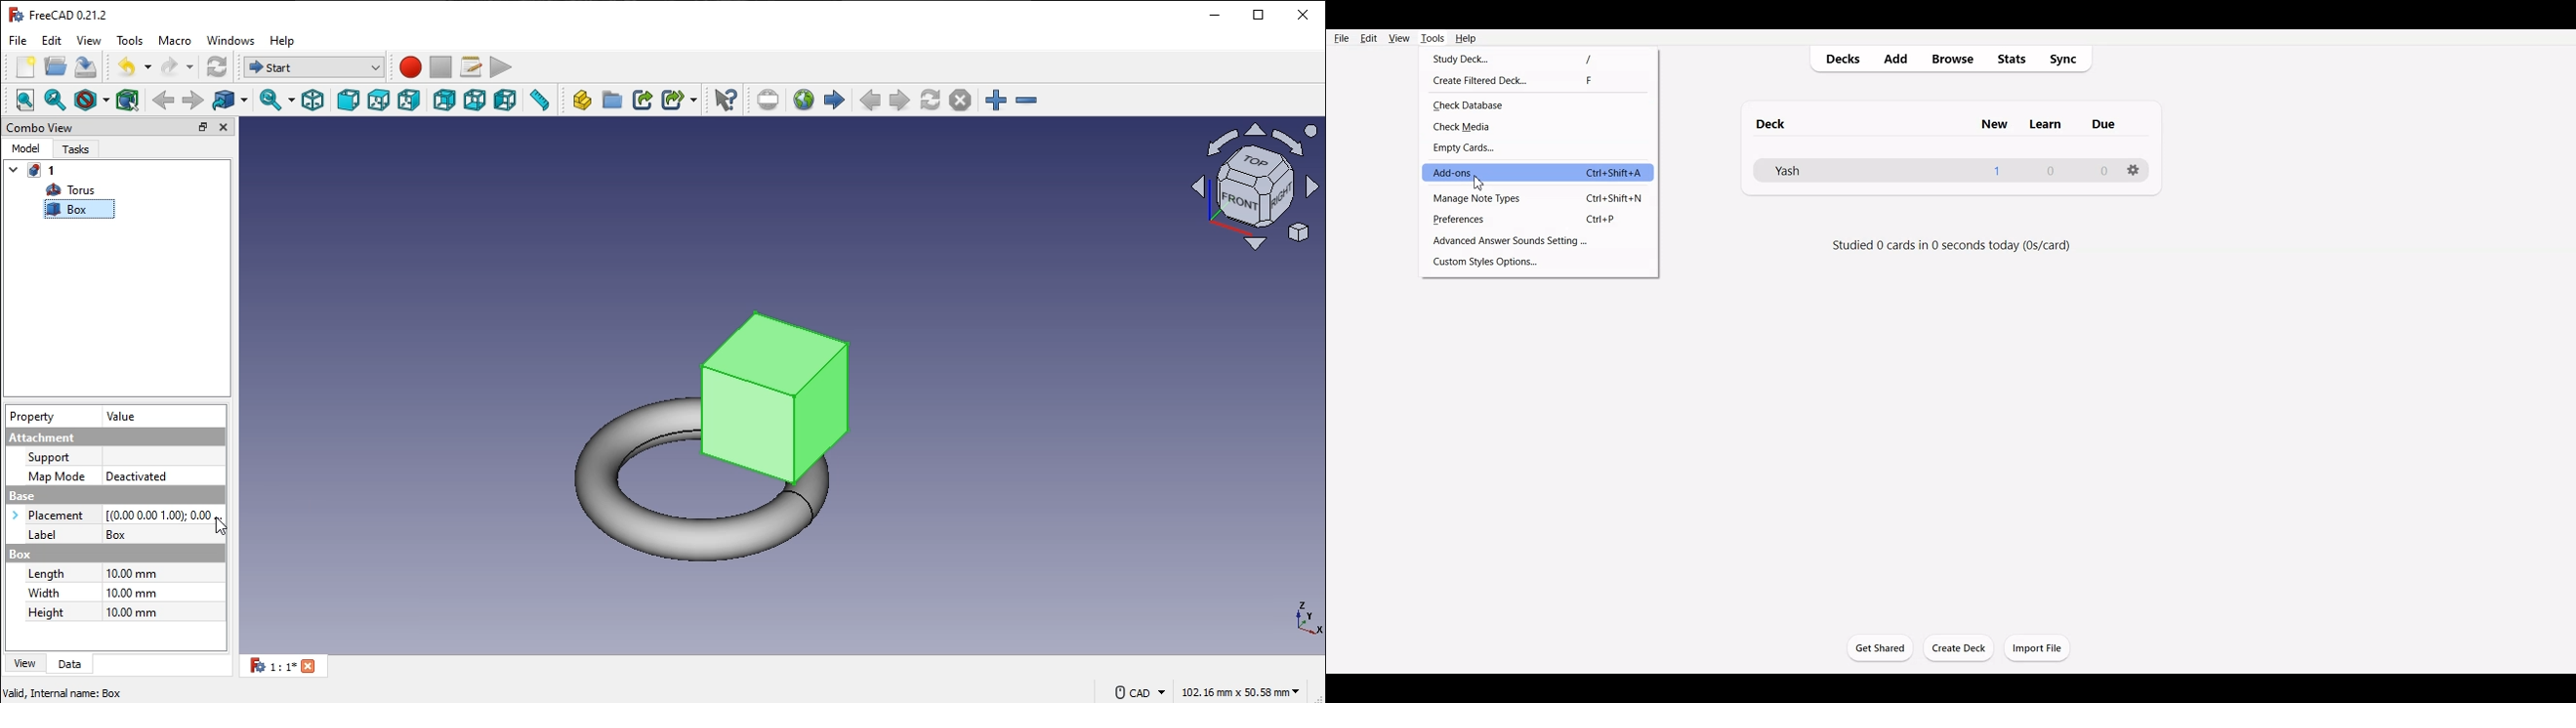  What do you see at coordinates (2069, 59) in the screenshot?
I see `Sync` at bounding box center [2069, 59].